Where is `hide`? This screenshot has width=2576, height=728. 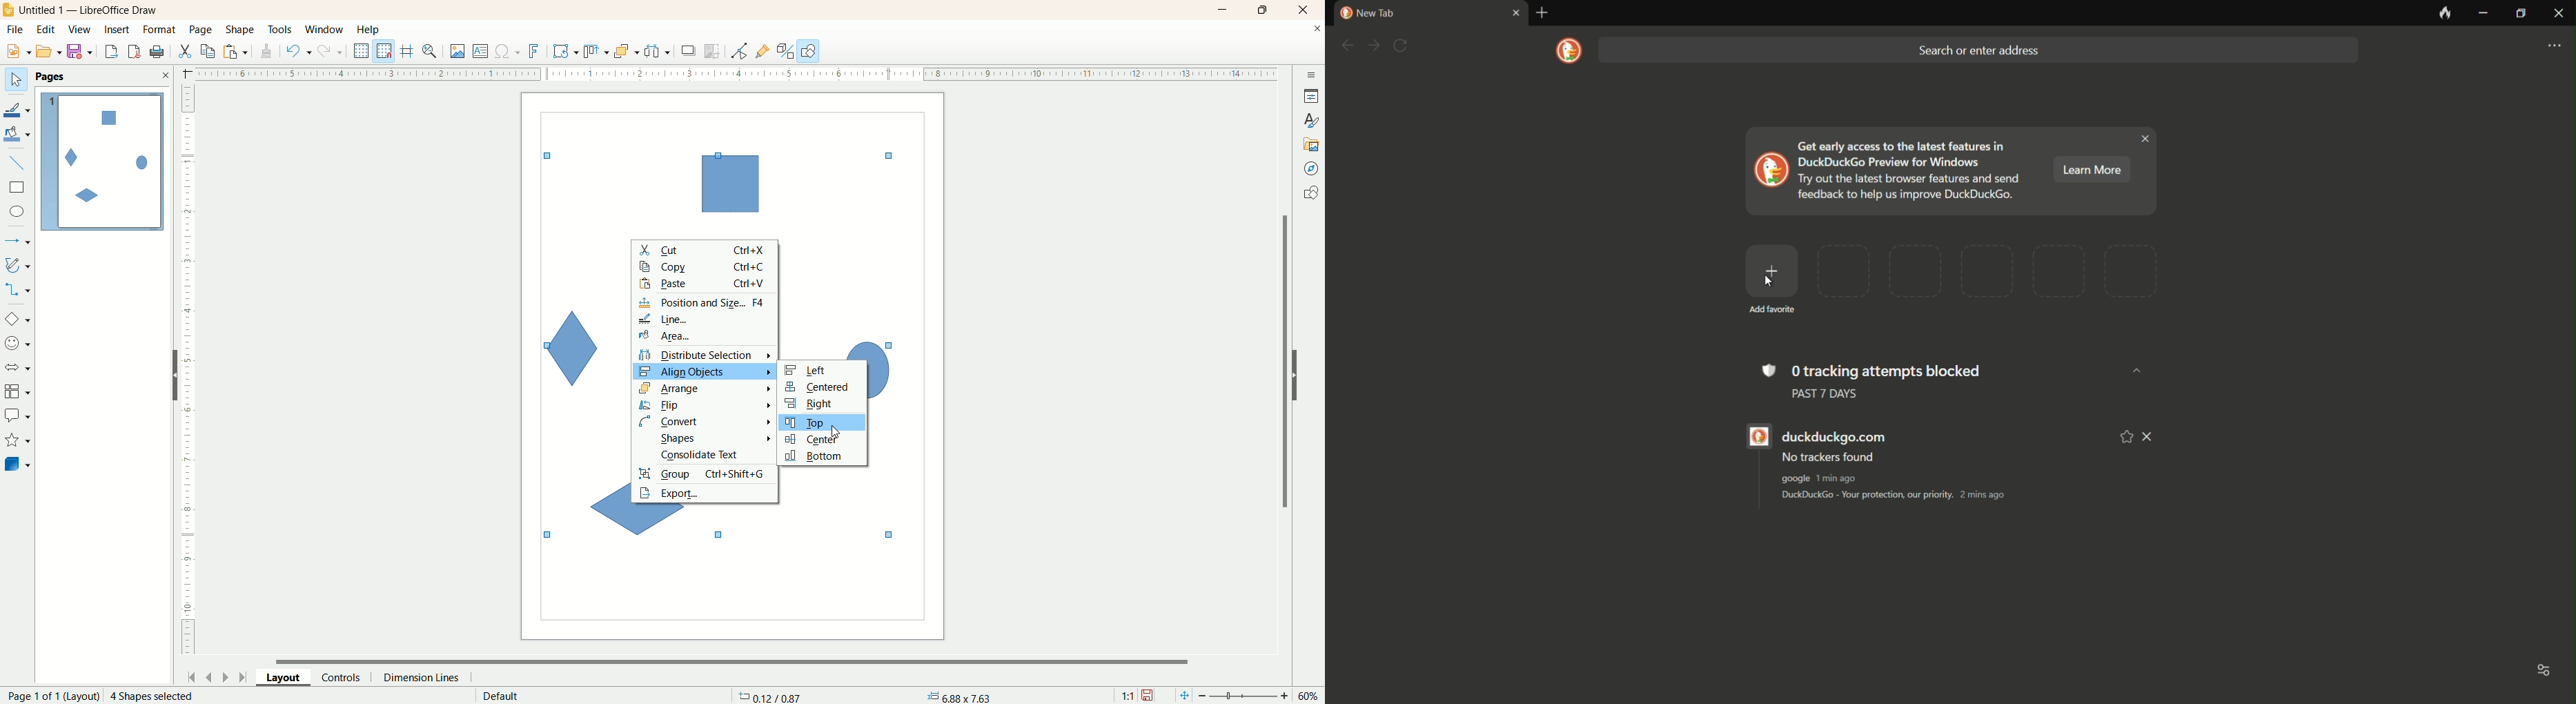
hide is located at coordinates (1302, 373).